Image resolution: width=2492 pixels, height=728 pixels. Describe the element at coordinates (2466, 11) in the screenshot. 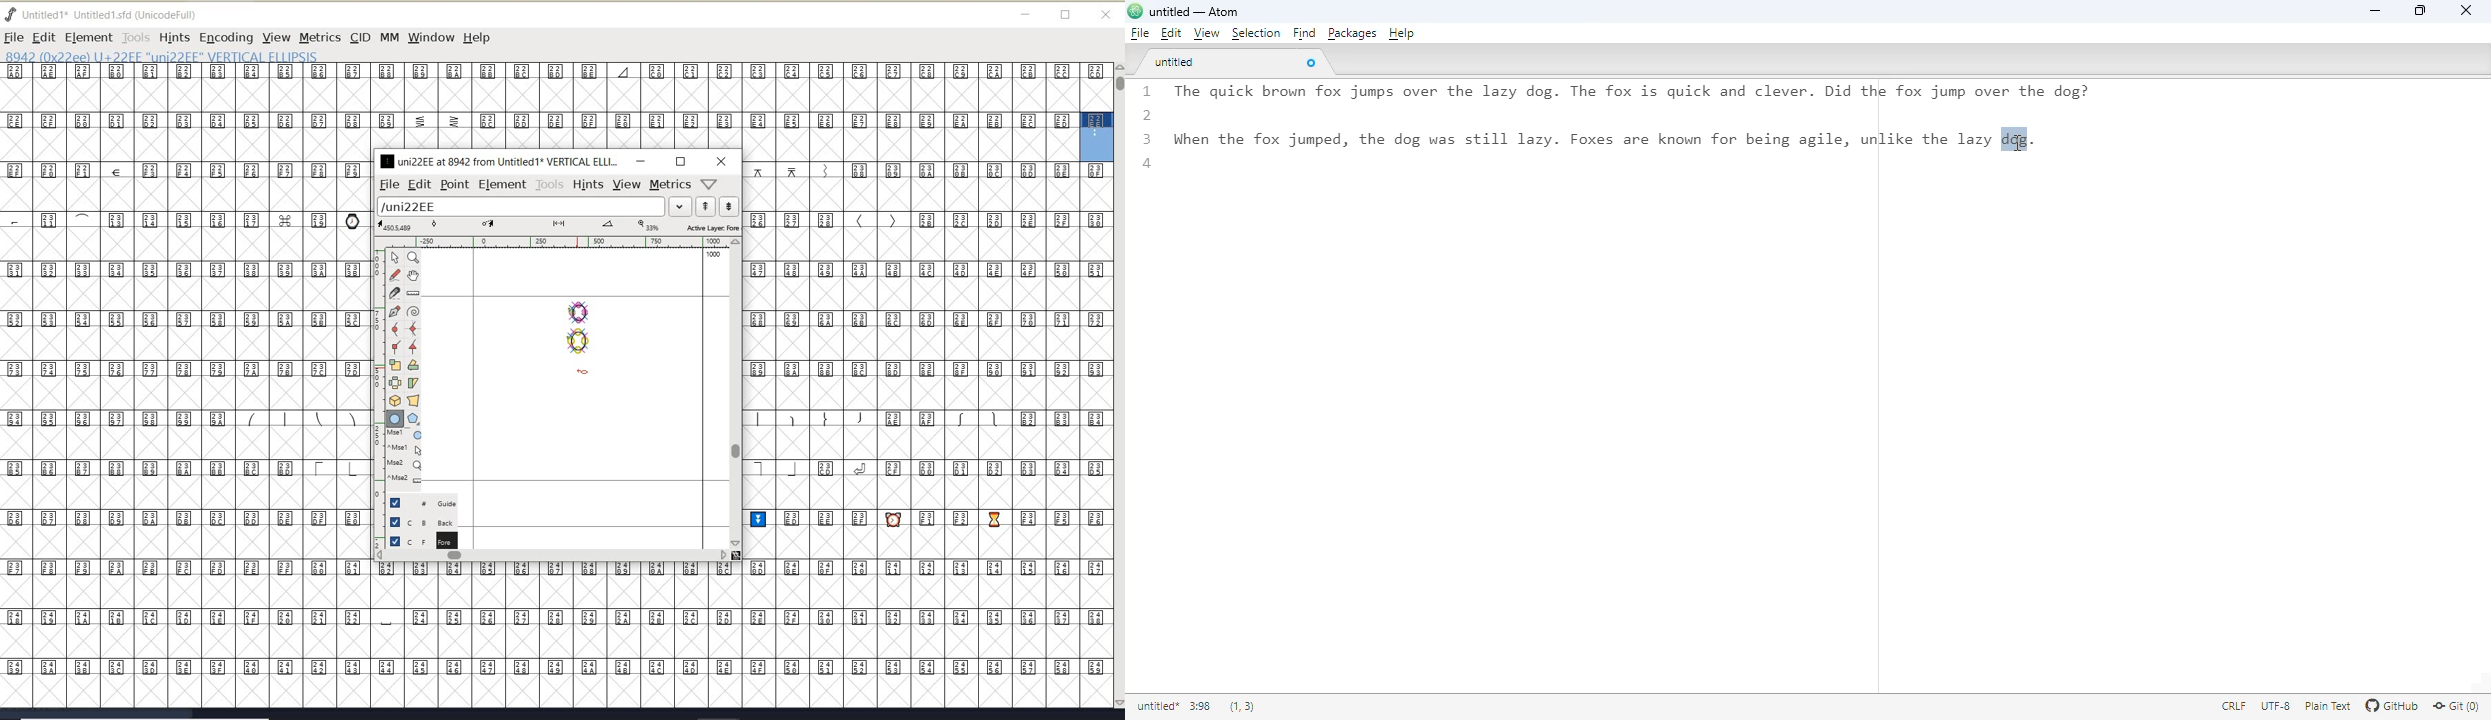

I see `close` at that location.